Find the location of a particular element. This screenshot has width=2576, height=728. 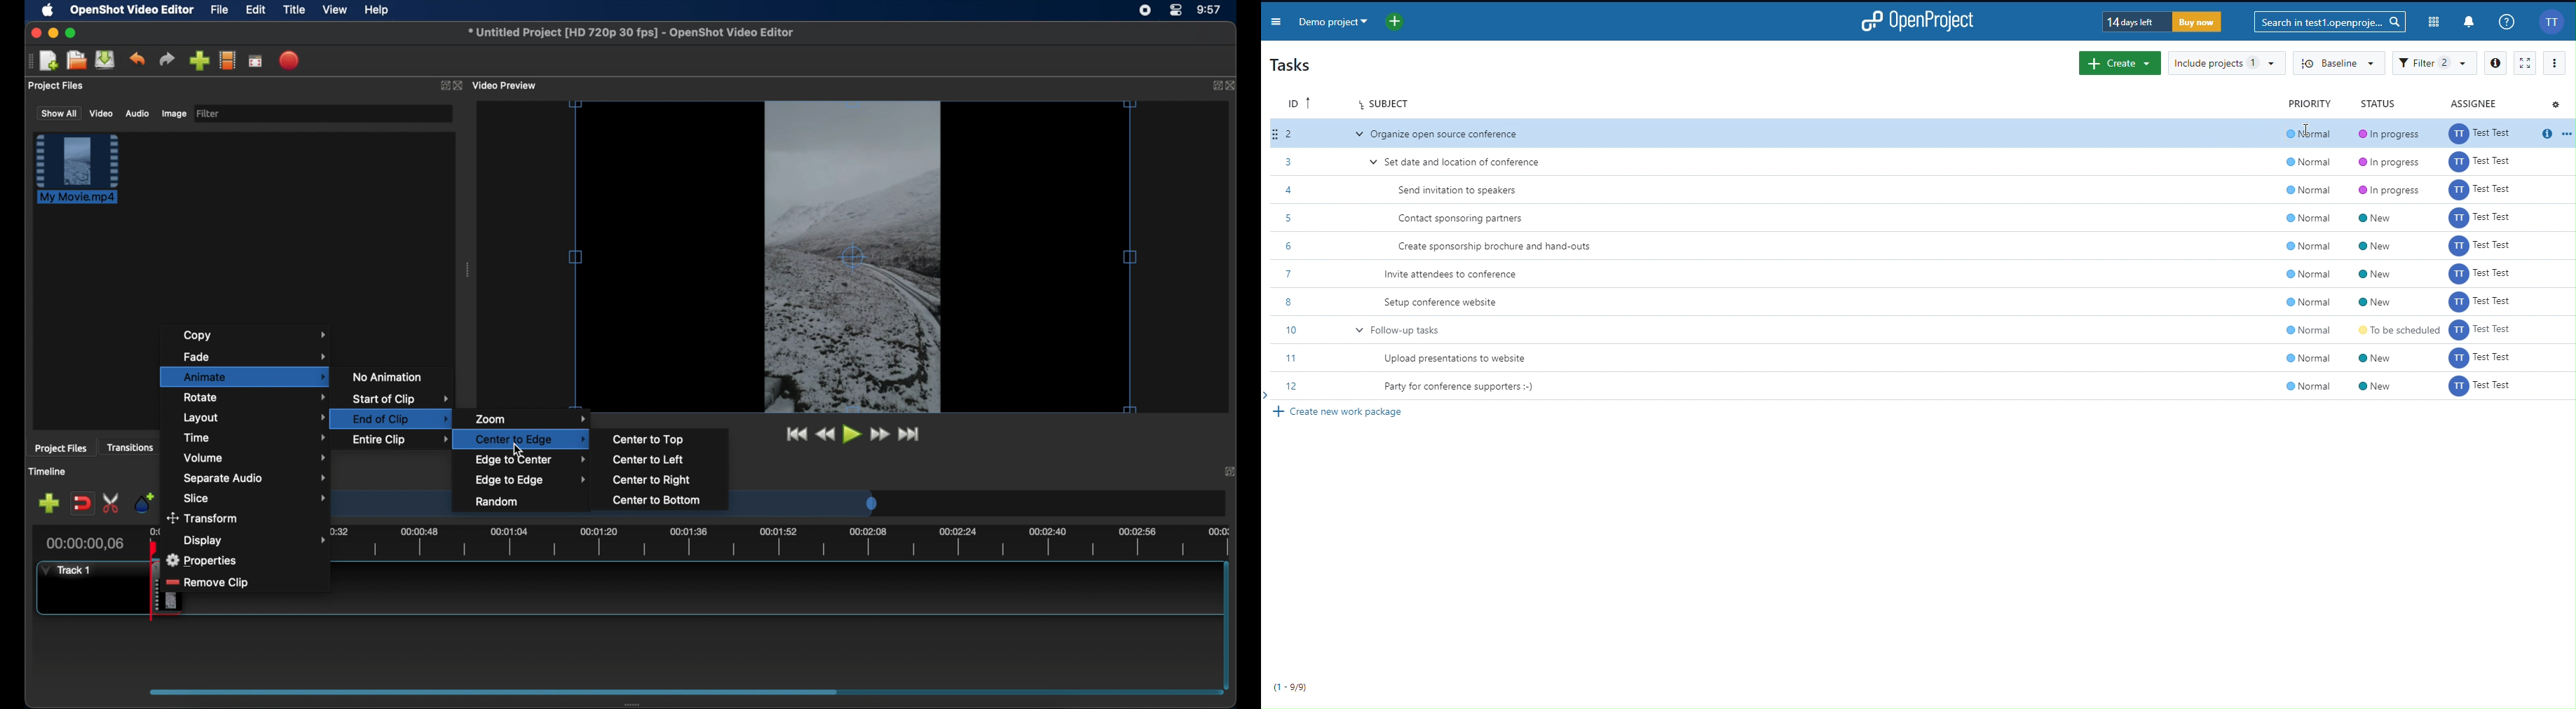

filter is located at coordinates (209, 114).